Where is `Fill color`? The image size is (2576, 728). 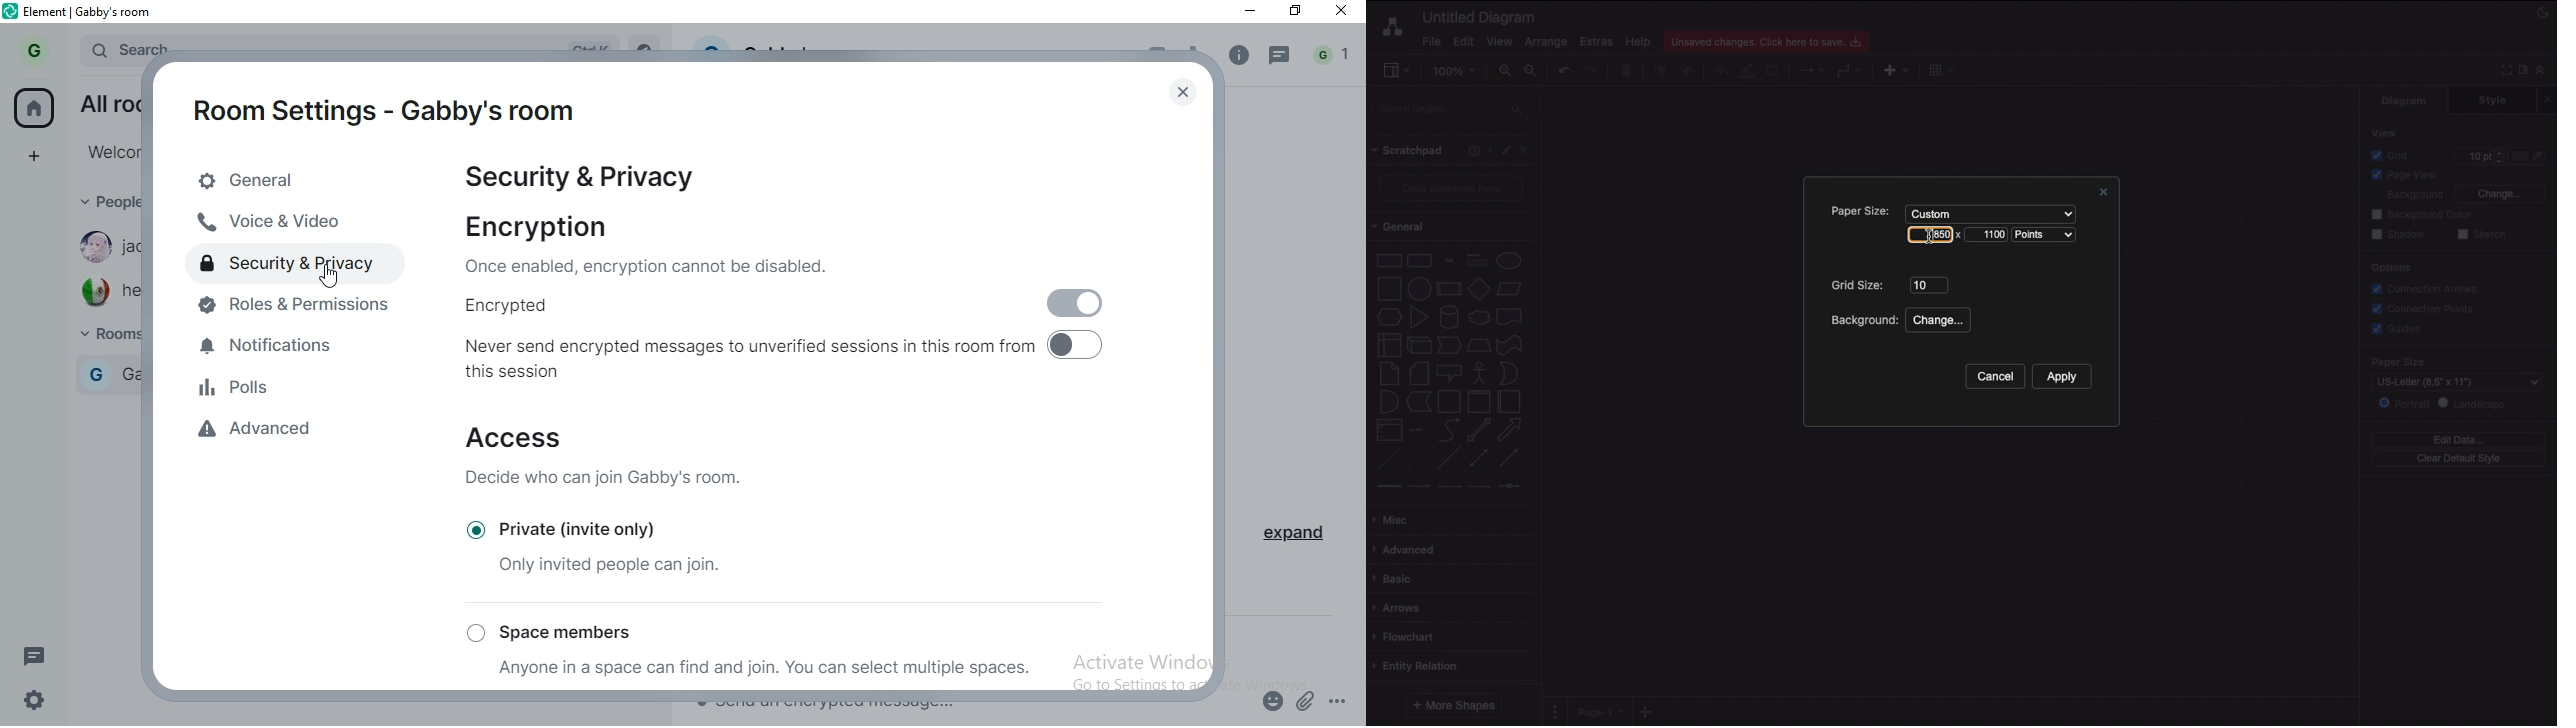
Fill color is located at coordinates (1720, 72).